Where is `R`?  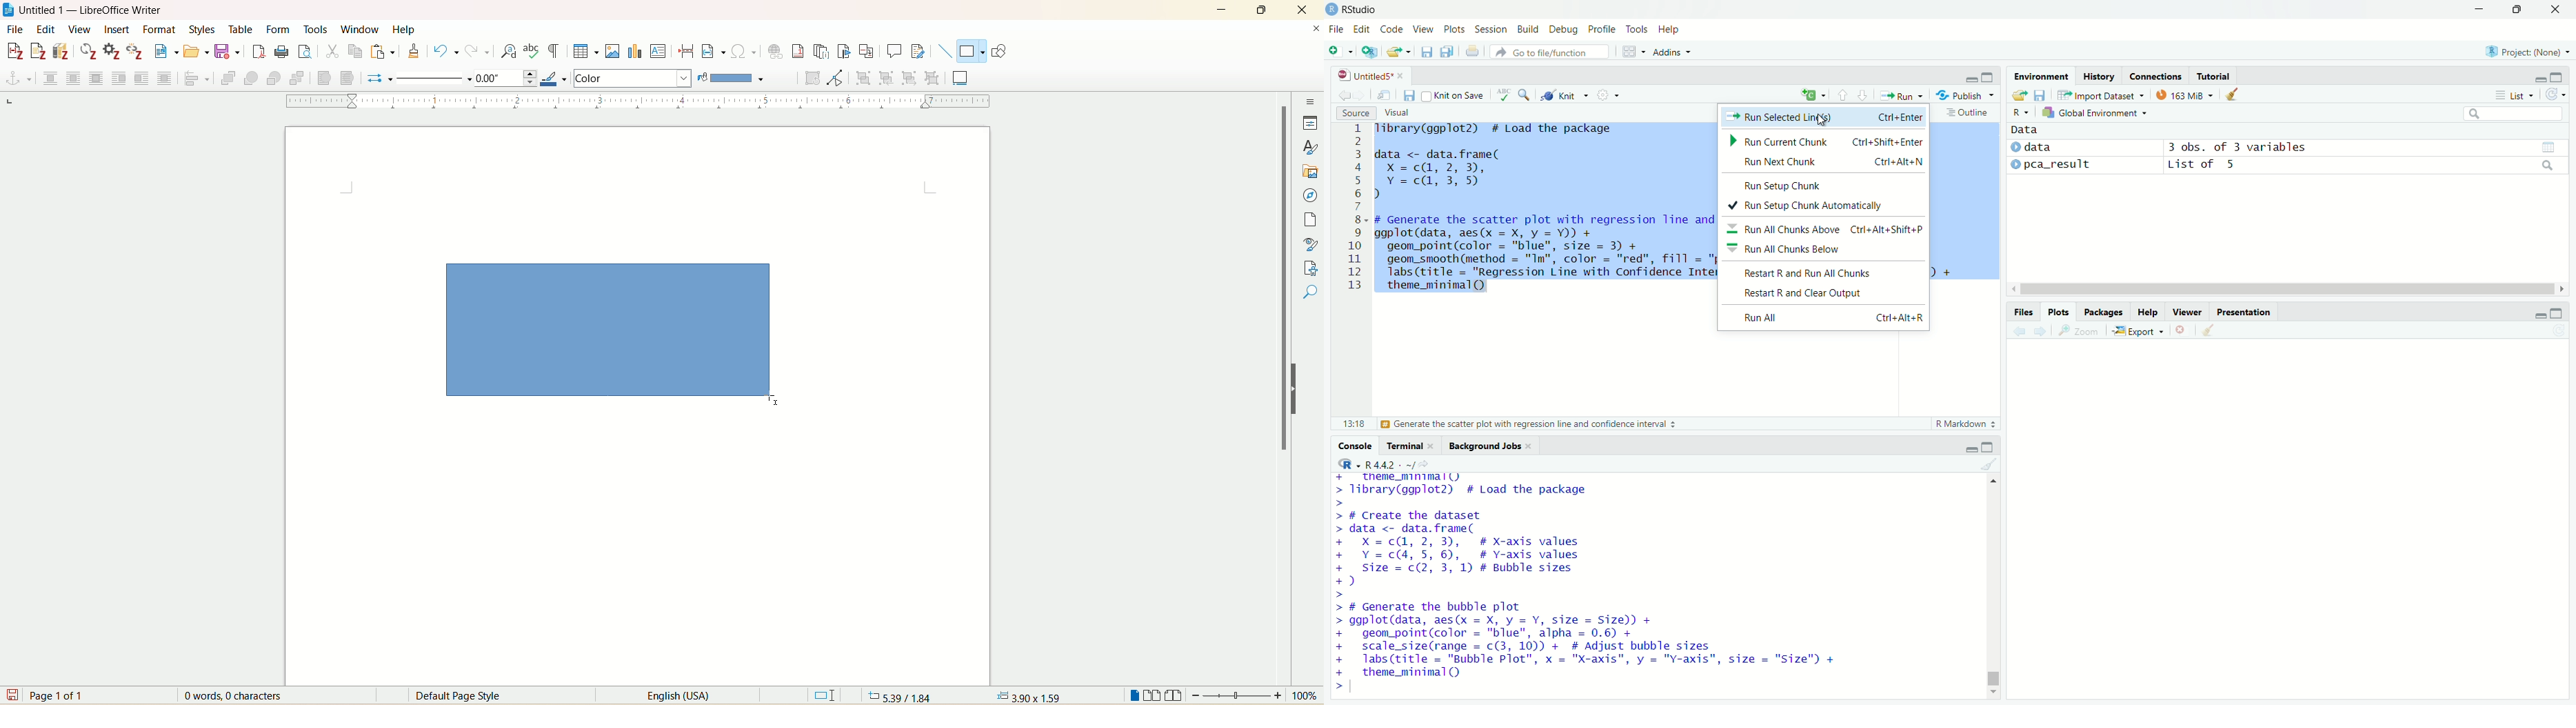 R is located at coordinates (1346, 464).